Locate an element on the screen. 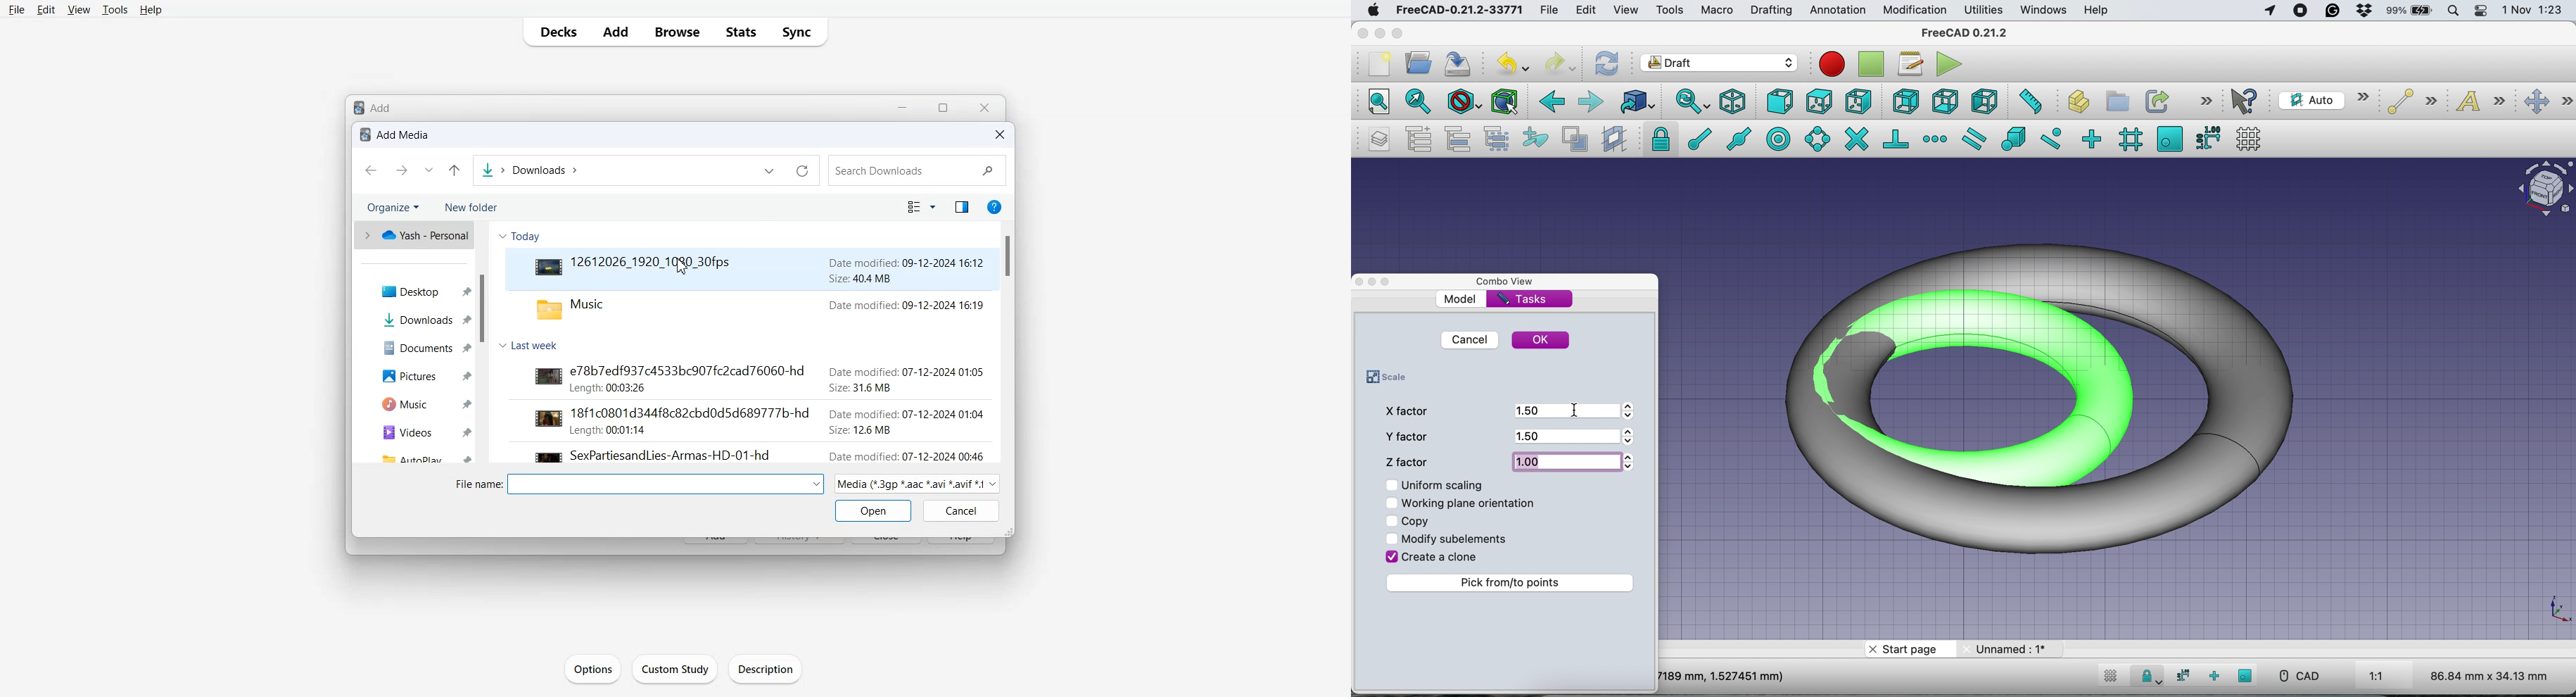 Image resolution: width=2576 pixels, height=700 pixels. File Path Adress is located at coordinates (531, 170).